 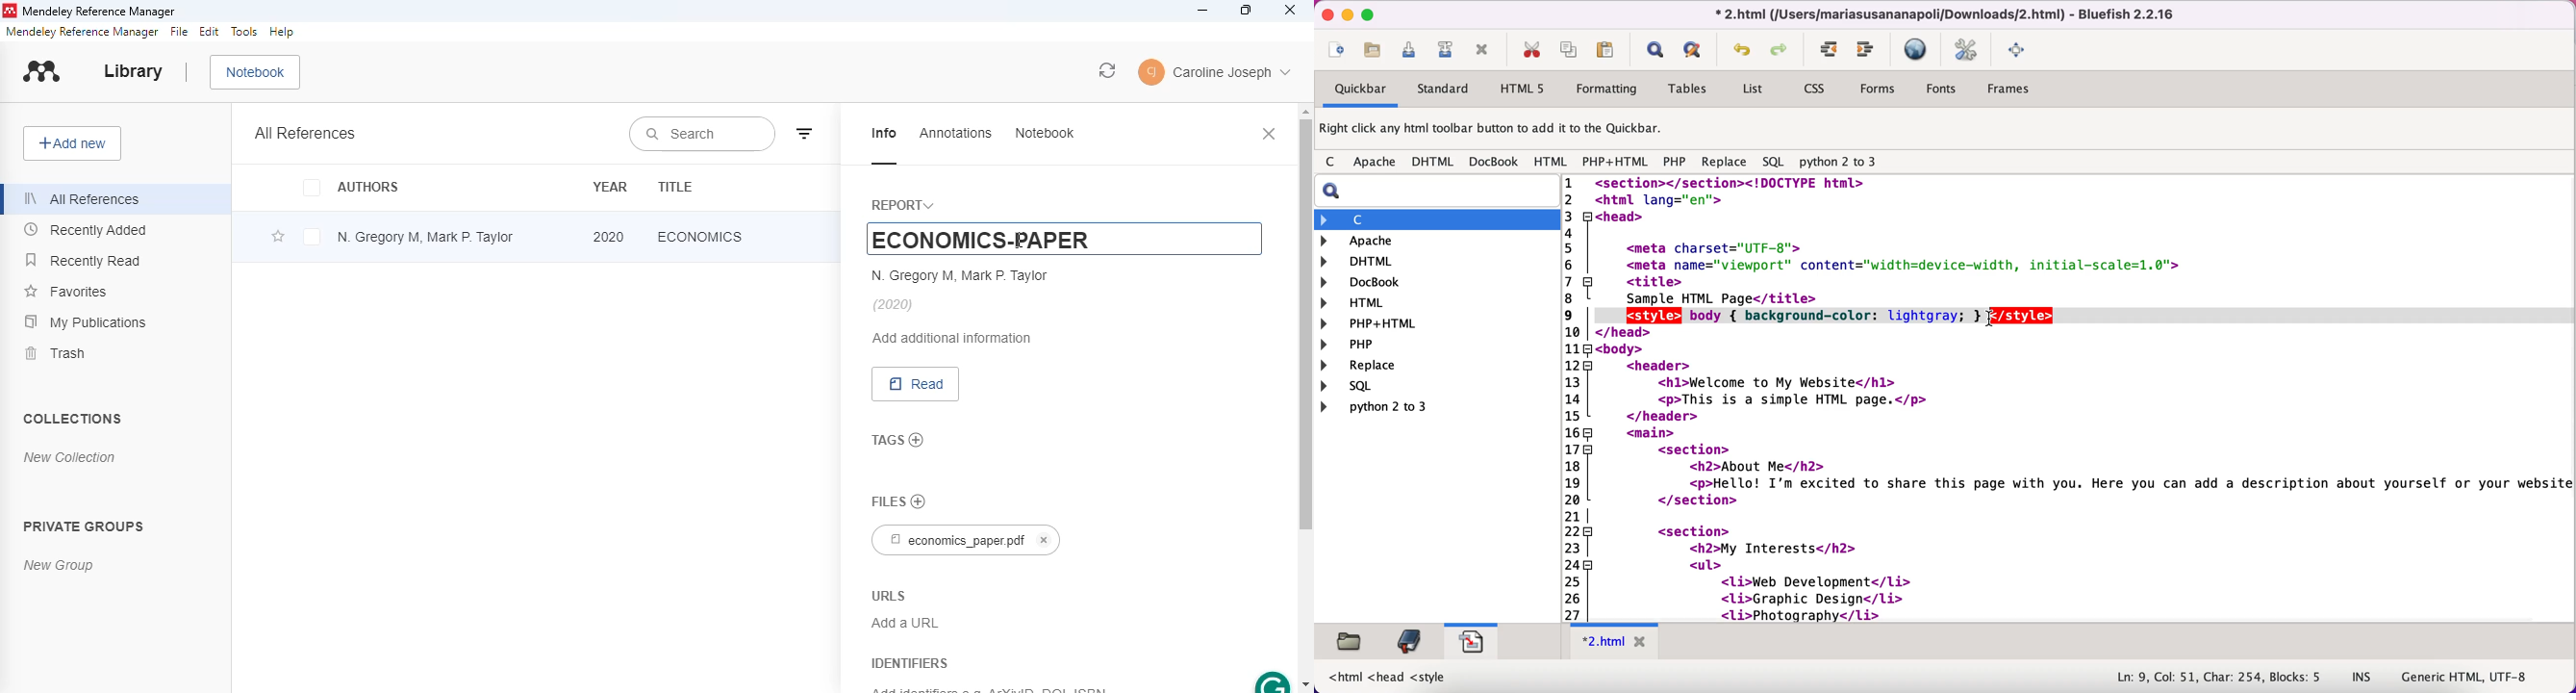 I want to click on cut, so click(x=1531, y=50).